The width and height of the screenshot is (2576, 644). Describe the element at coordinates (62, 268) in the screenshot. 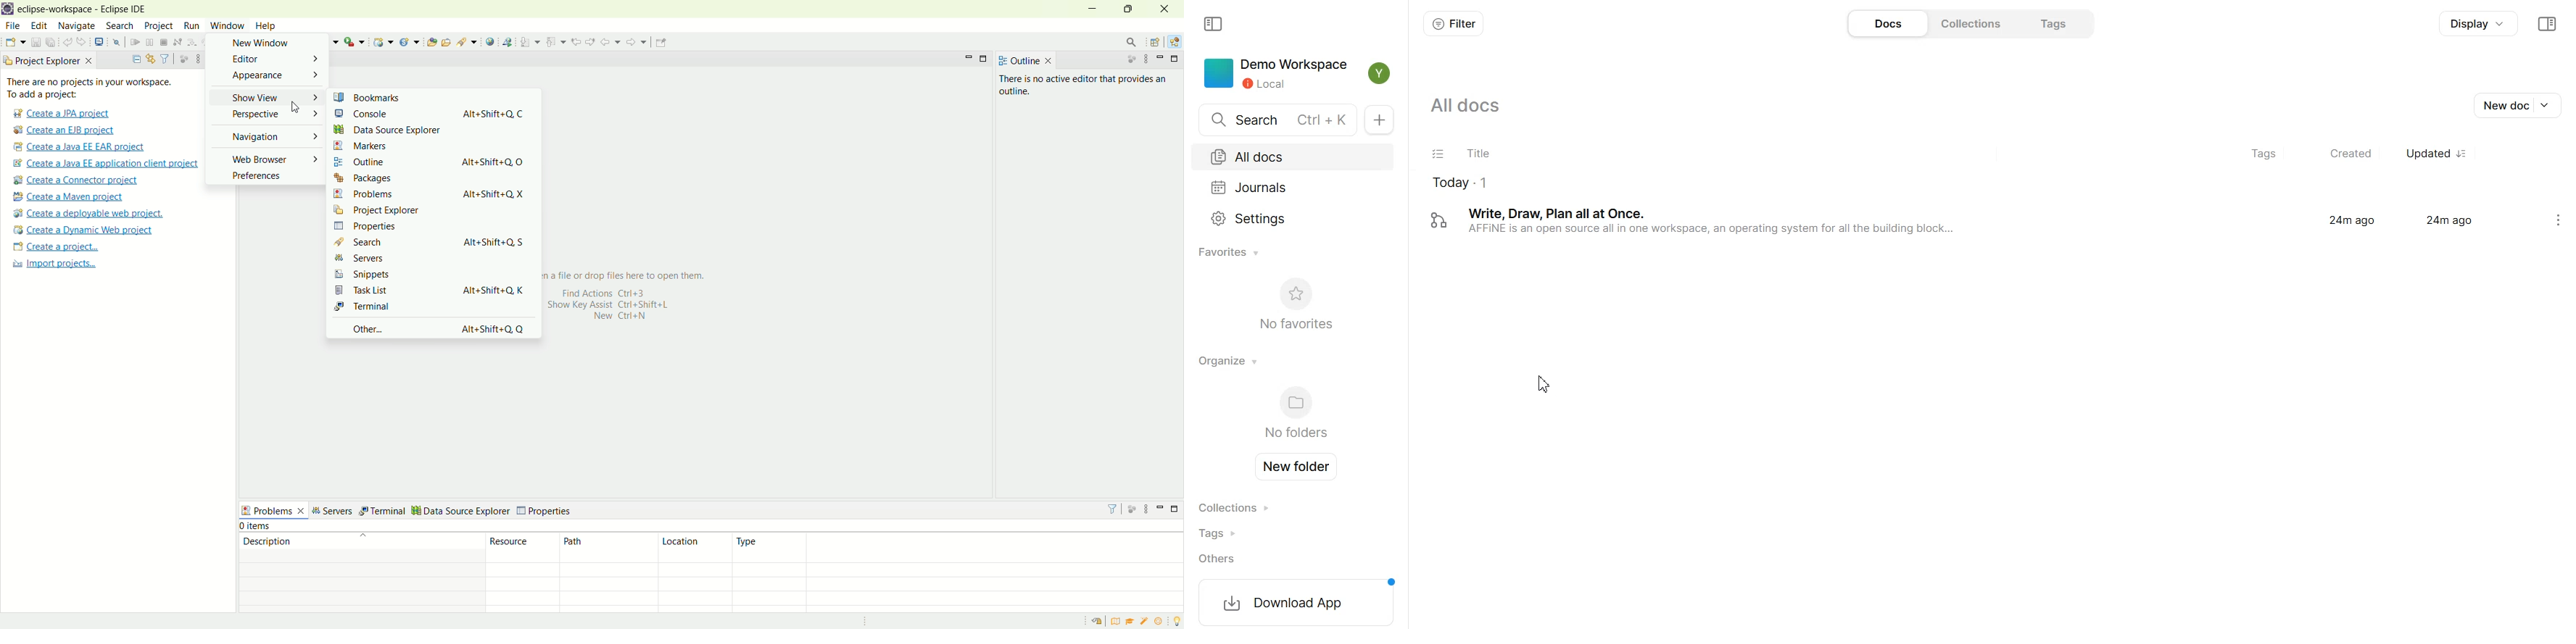

I see `import projects` at that location.